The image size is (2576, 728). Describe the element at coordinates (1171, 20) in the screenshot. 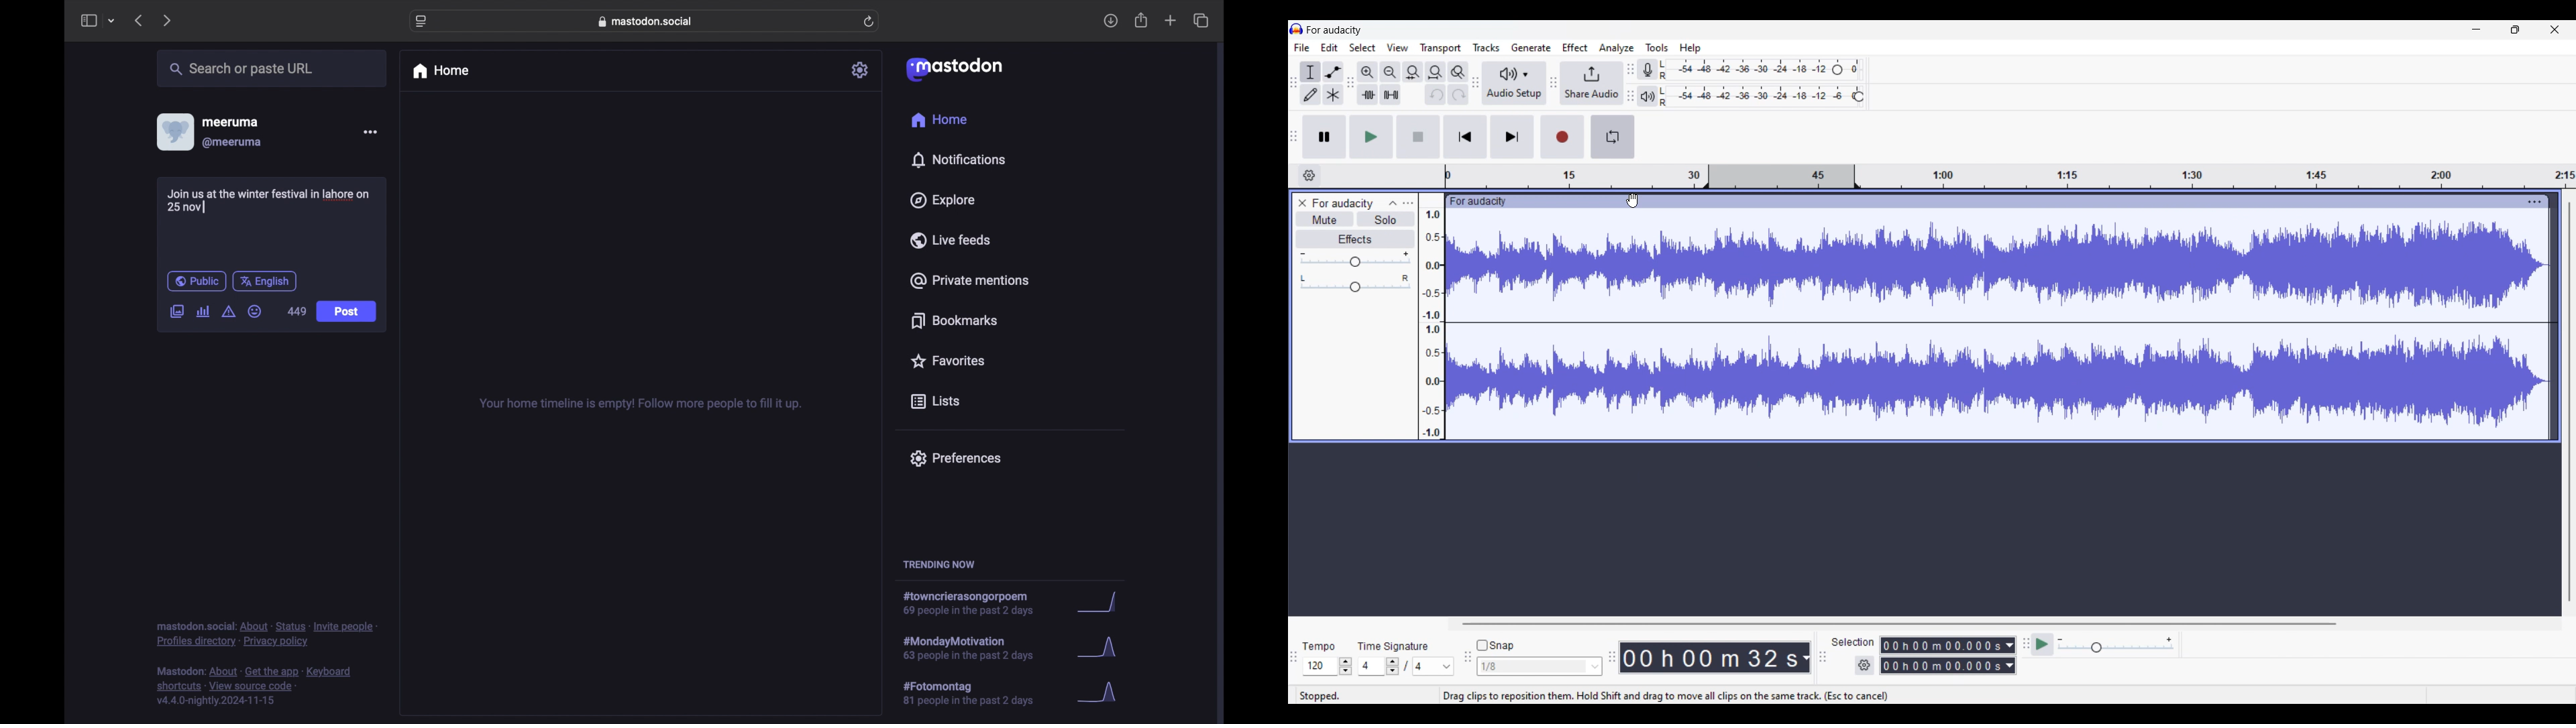

I see `new tab` at that location.